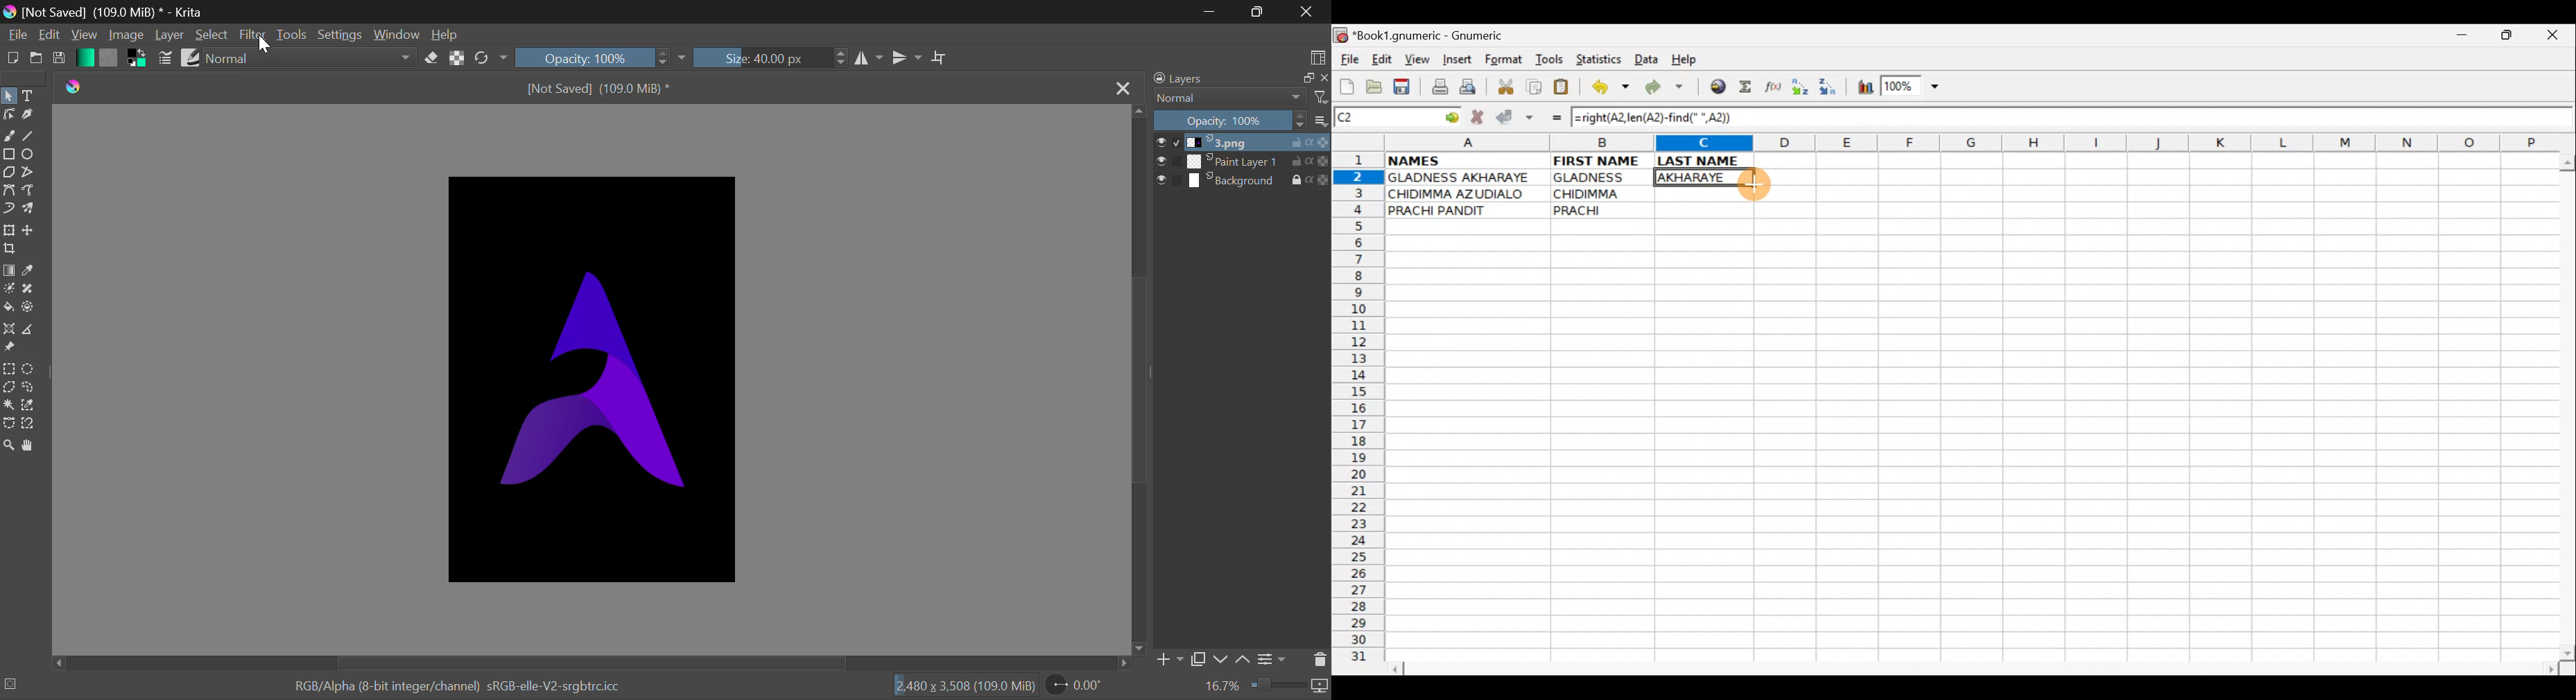  Describe the element at coordinates (760, 58) in the screenshot. I see `Size: 40.00 px` at that location.